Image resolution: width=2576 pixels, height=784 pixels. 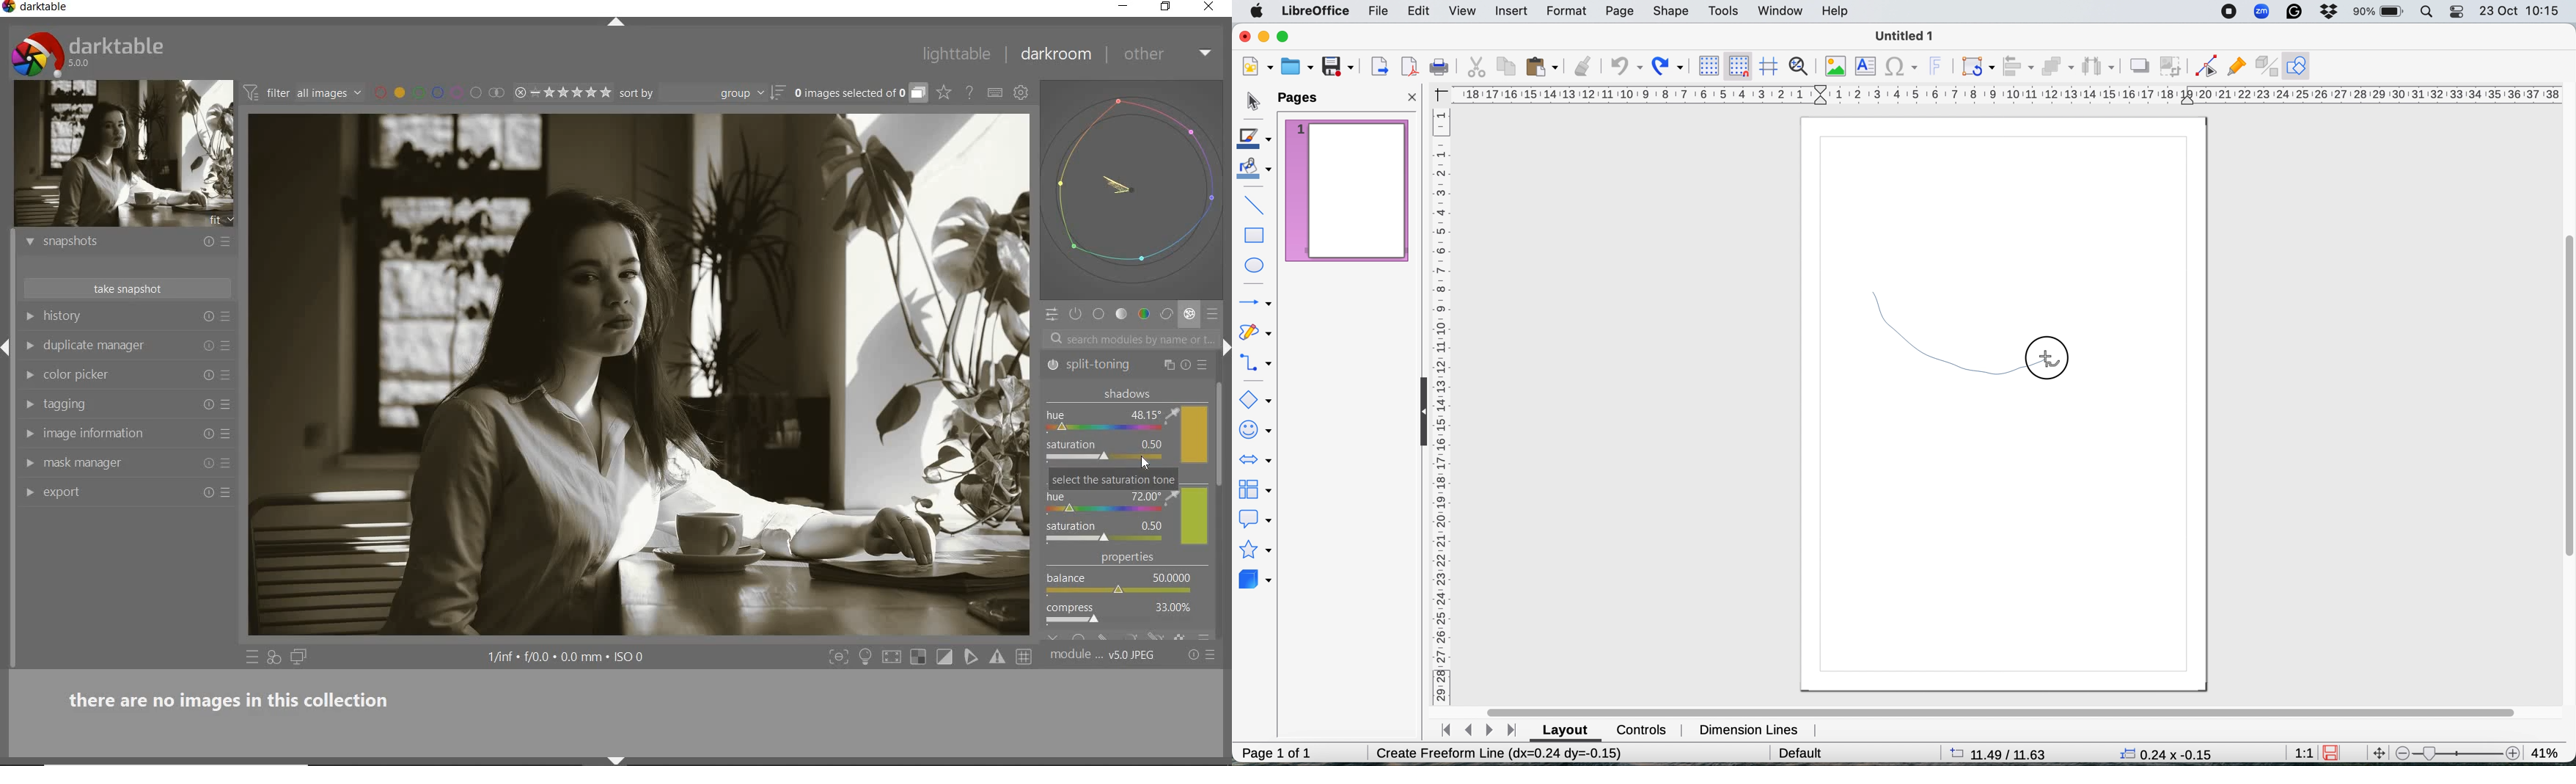 What do you see at coordinates (1126, 508) in the screenshot?
I see `highlights` at bounding box center [1126, 508].